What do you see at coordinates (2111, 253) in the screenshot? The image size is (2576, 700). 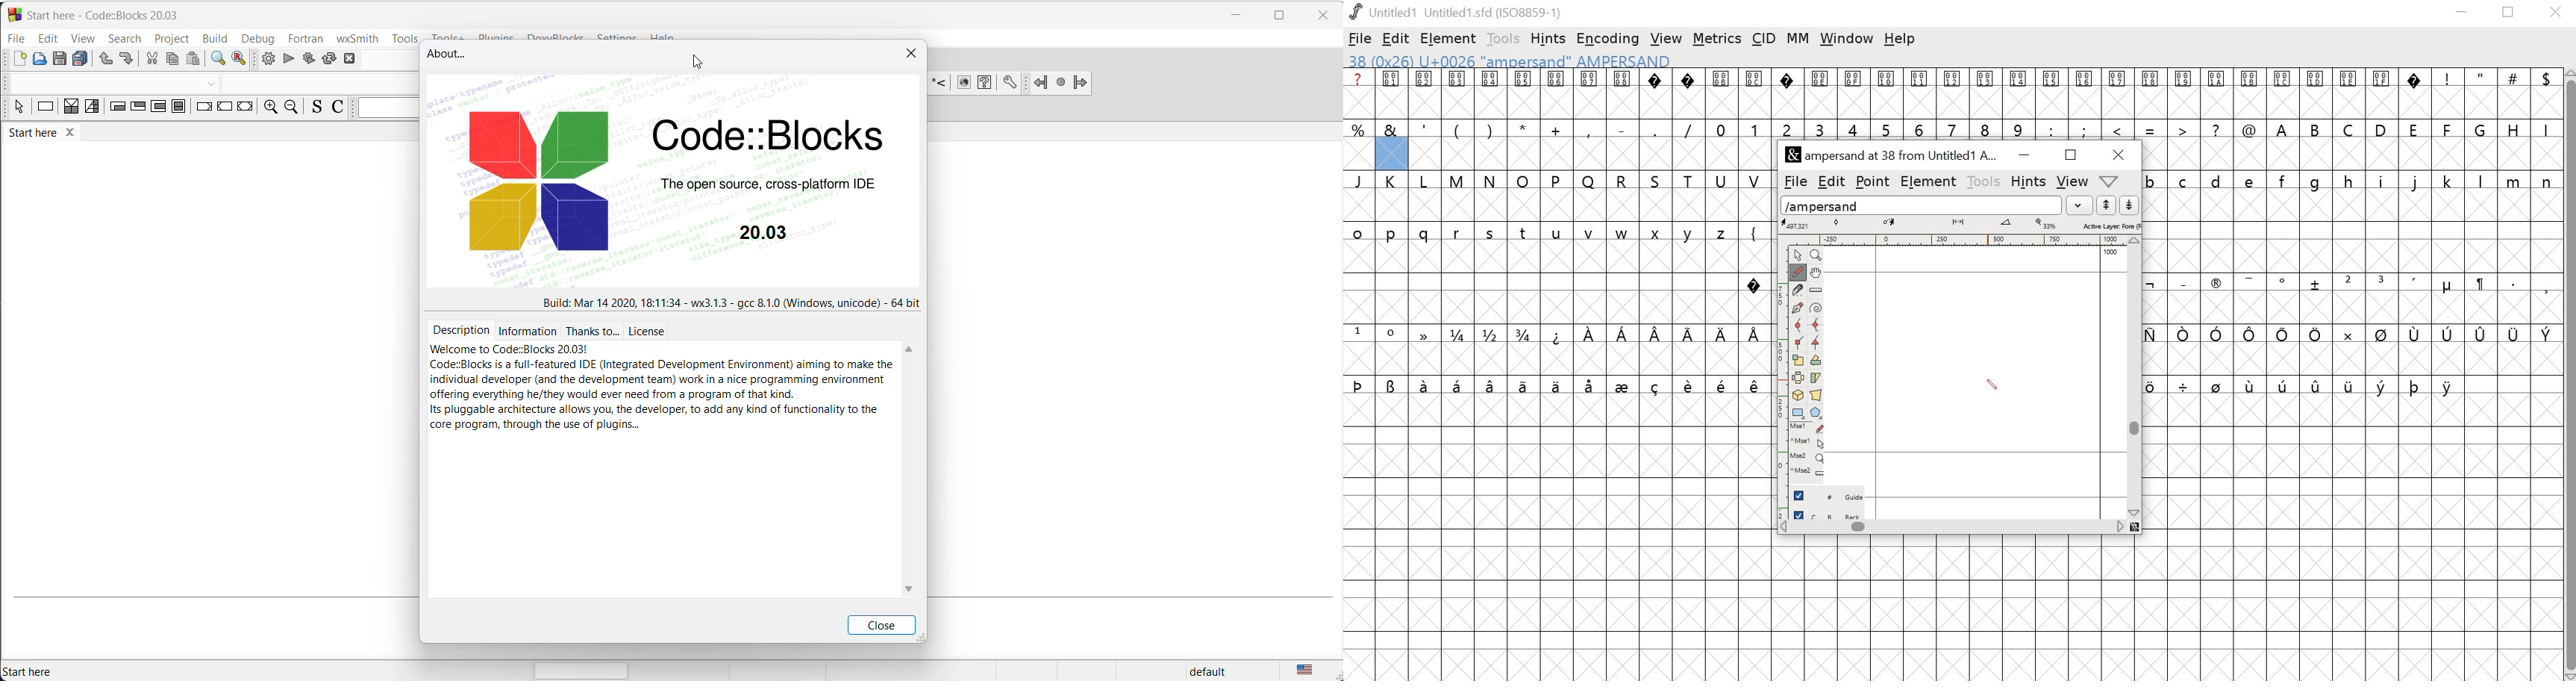 I see `guide` at bounding box center [2111, 253].